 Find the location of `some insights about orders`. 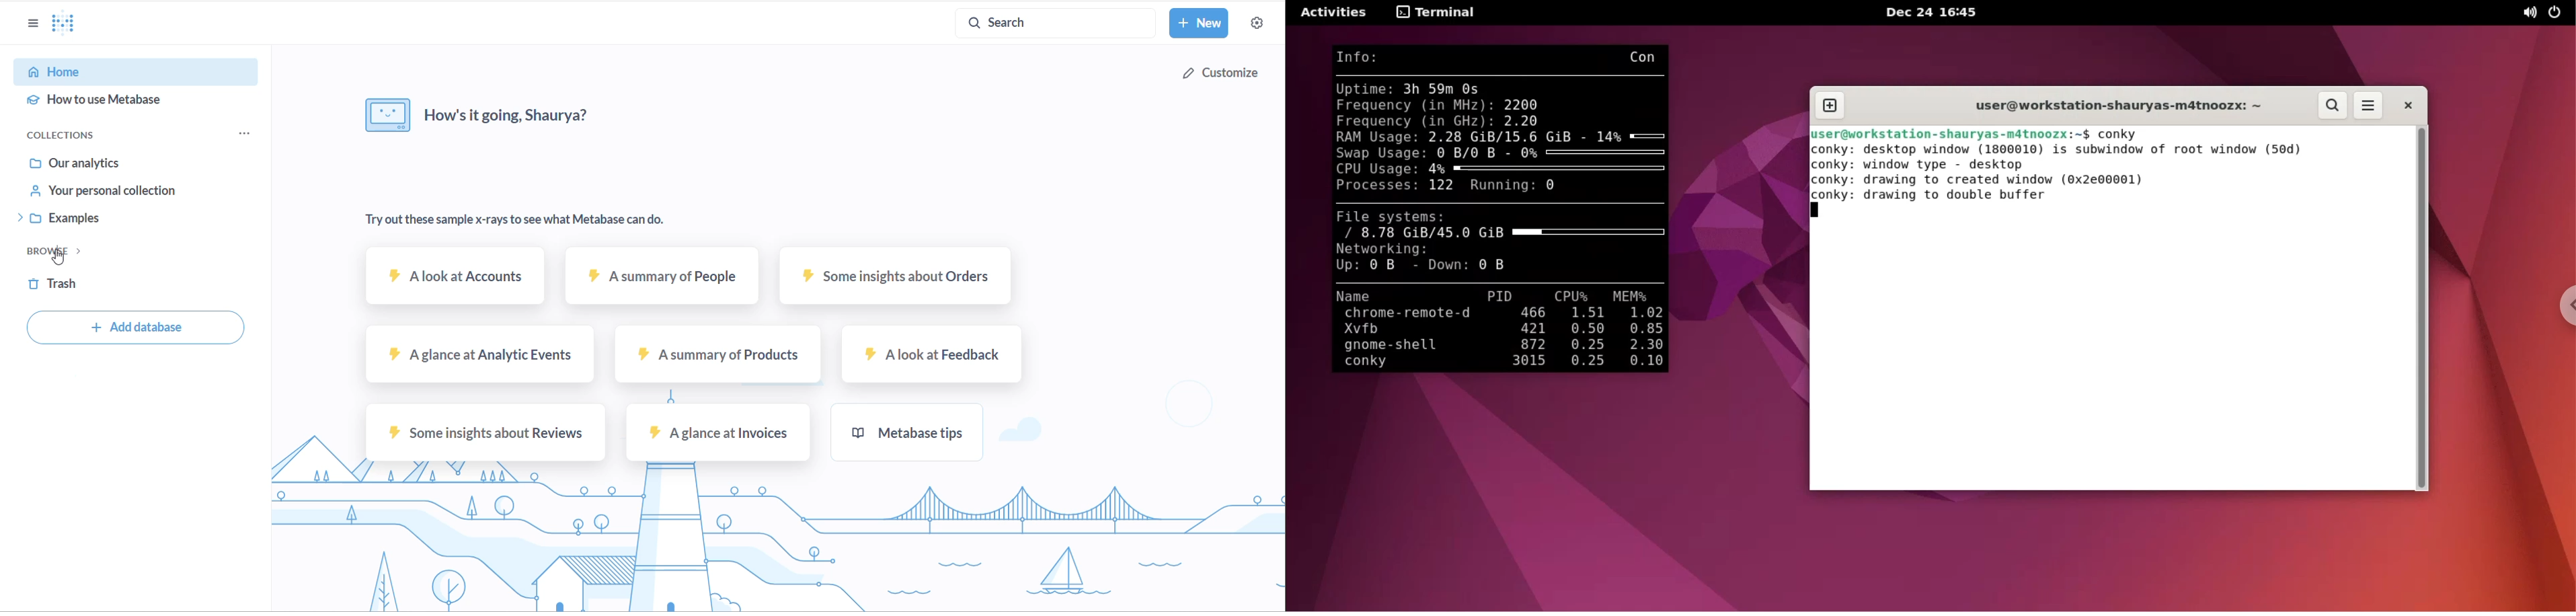

some insights about orders is located at coordinates (897, 281).